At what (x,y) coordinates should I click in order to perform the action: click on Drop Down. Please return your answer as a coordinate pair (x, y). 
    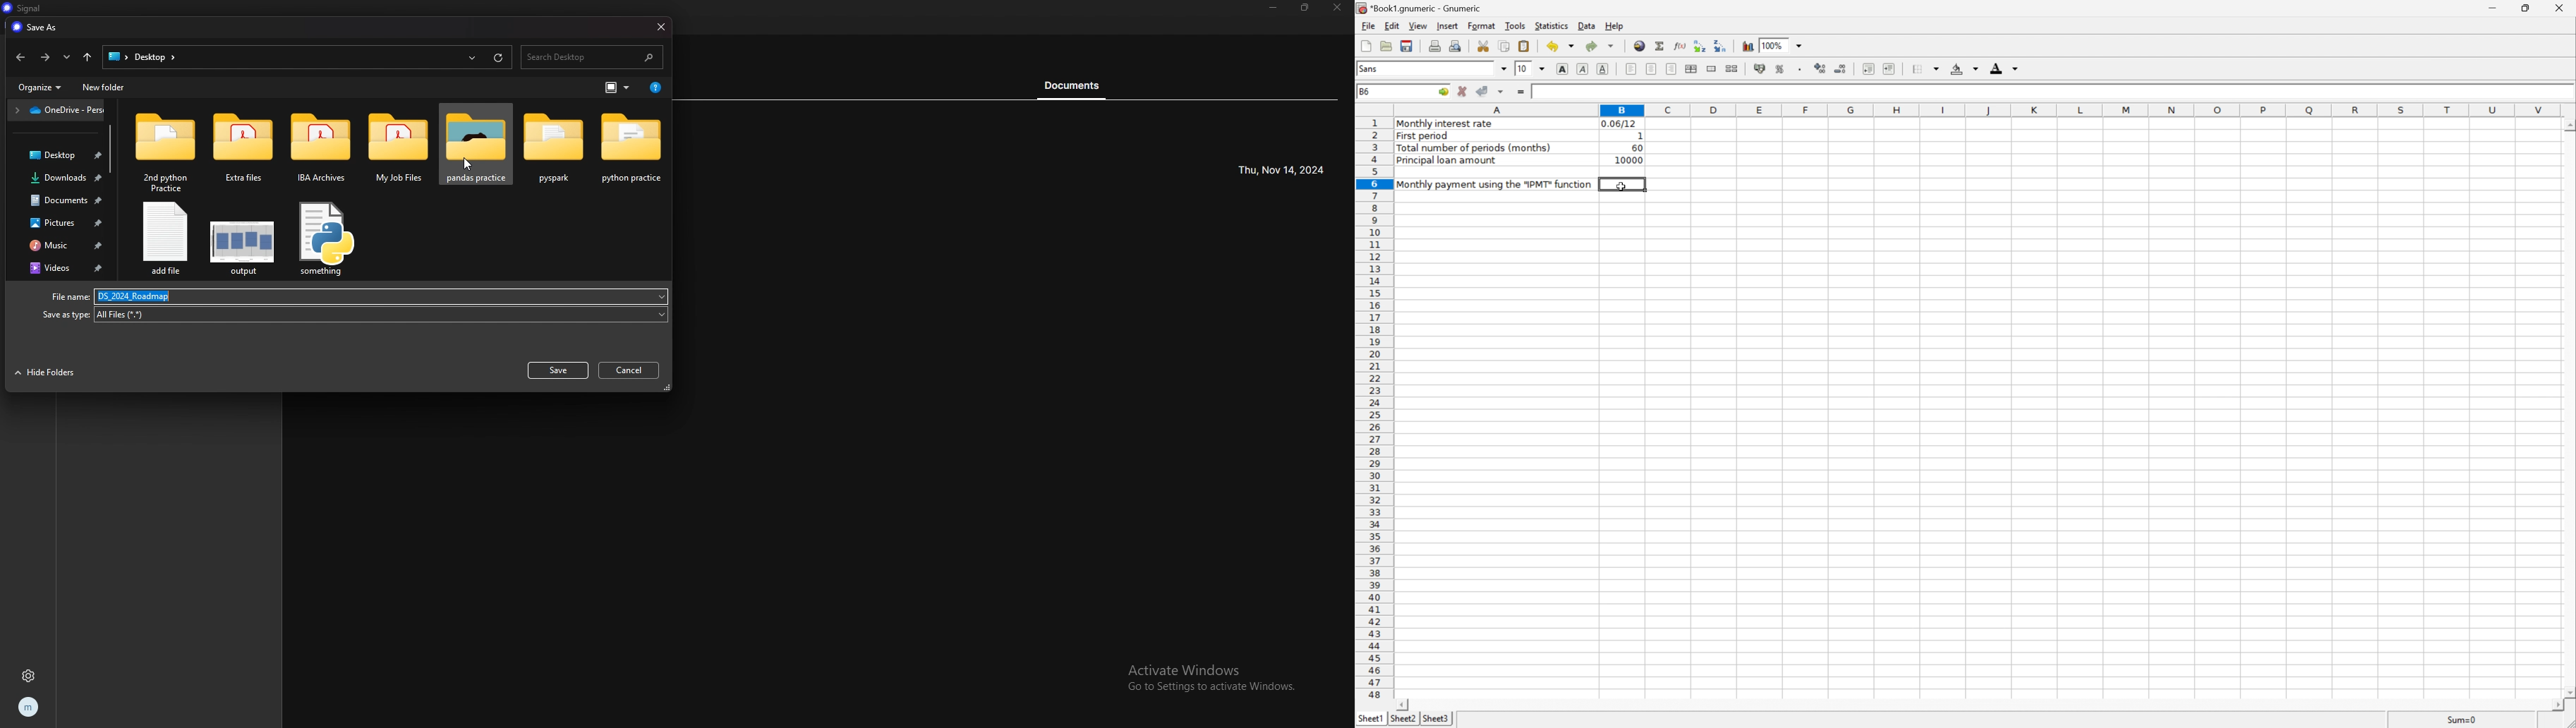
    Looking at the image, I should click on (1543, 69).